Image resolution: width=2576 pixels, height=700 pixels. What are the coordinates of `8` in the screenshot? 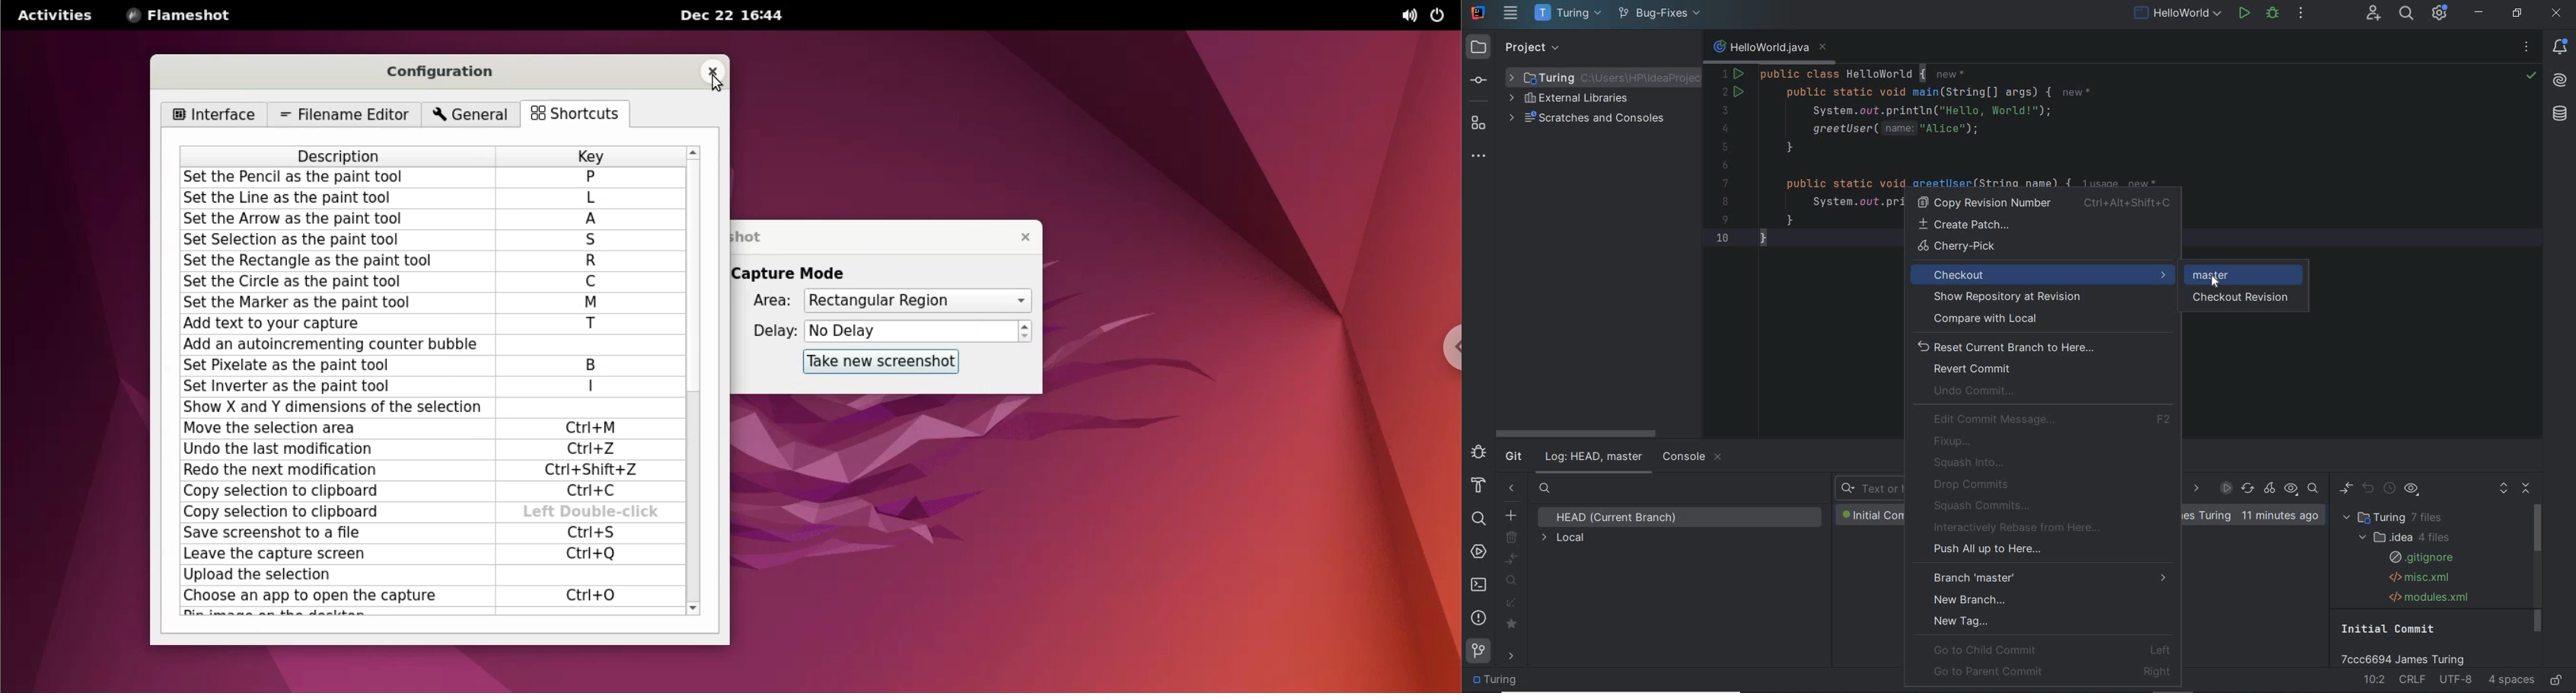 It's located at (1725, 202).